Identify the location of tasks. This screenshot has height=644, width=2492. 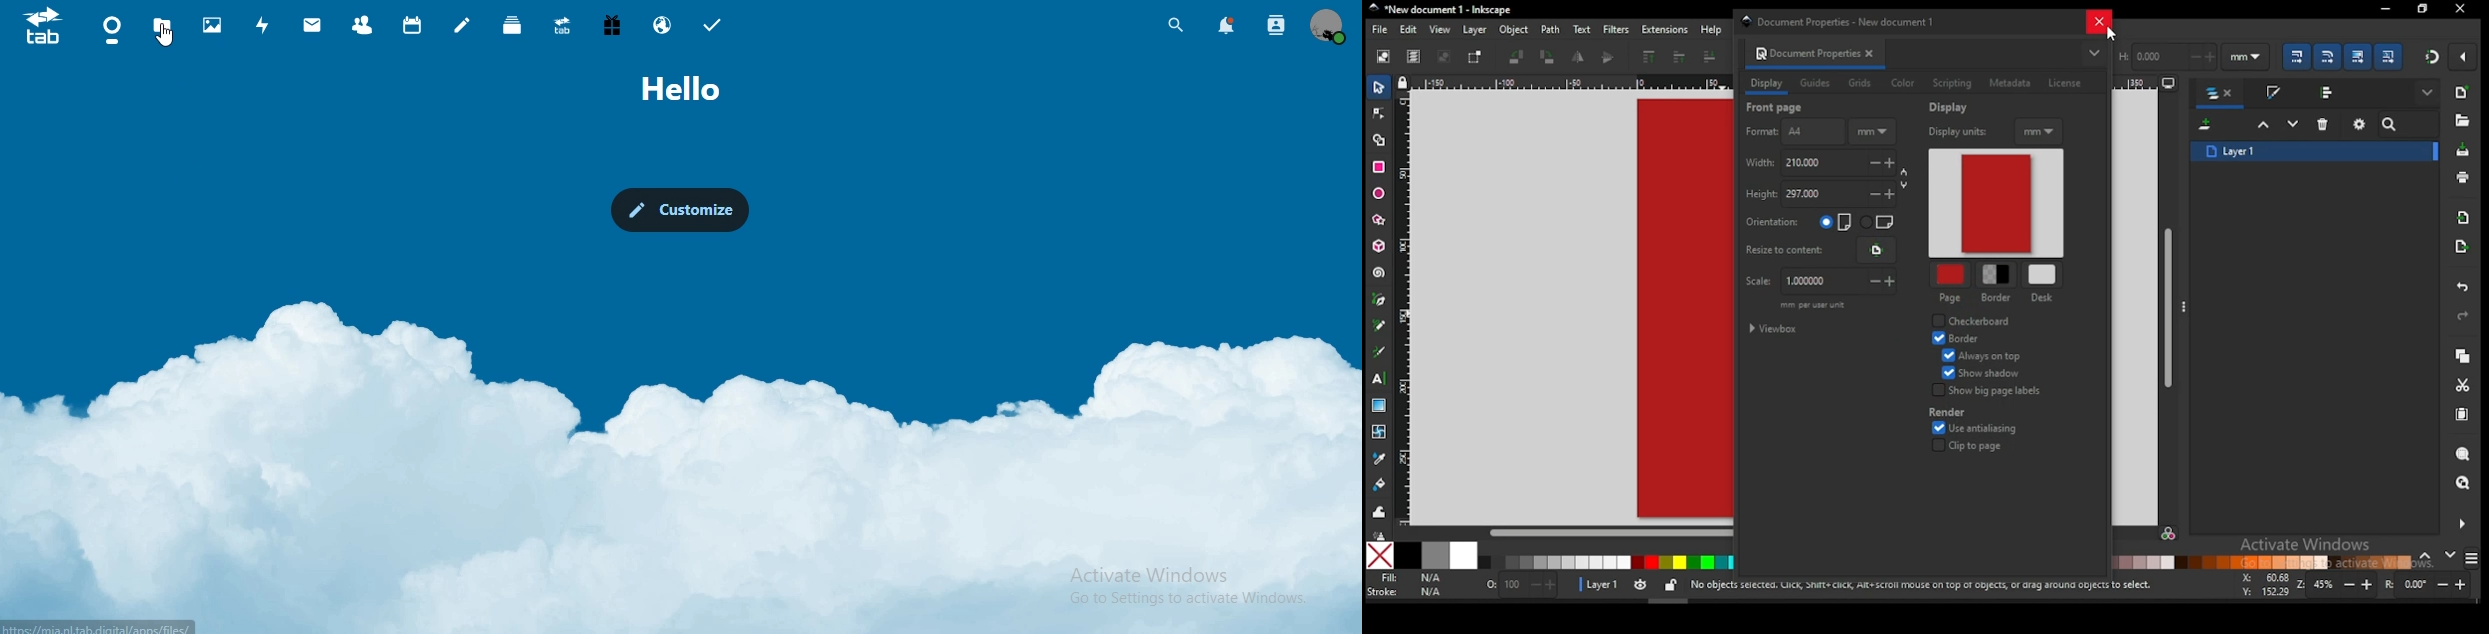
(713, 24).